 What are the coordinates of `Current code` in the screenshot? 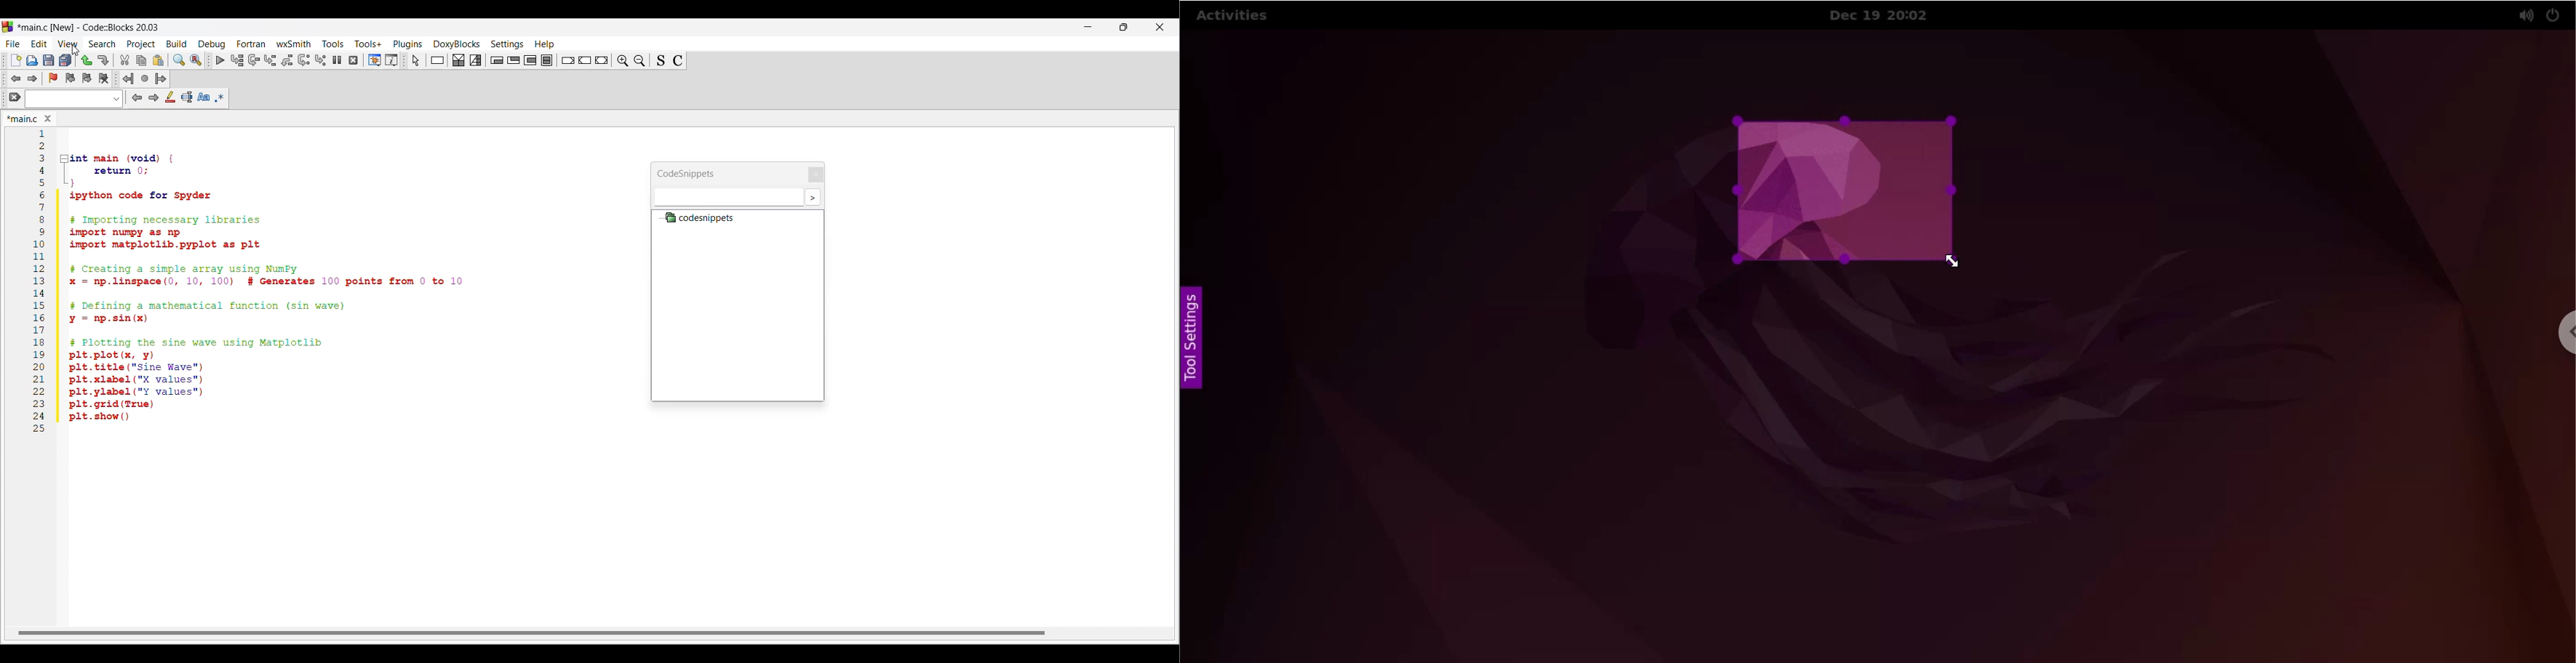 It's located at (236, 281).